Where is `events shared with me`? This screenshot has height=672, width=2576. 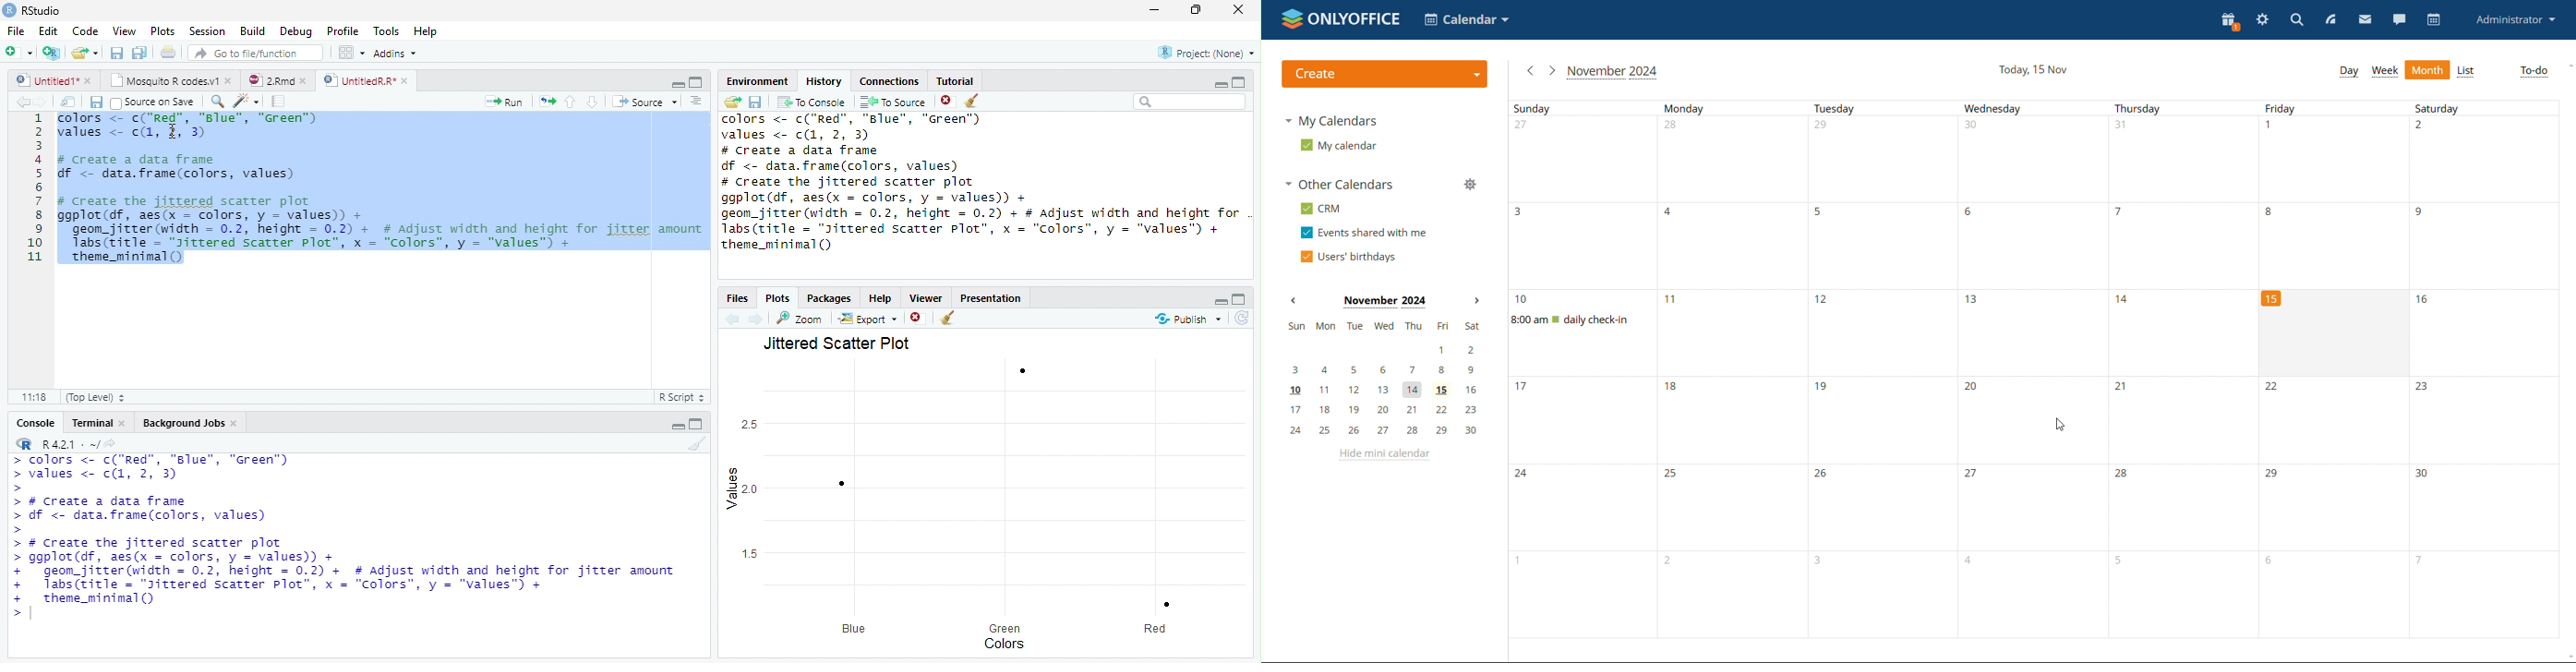 events shared with me is located at coordinates (1363, 232).